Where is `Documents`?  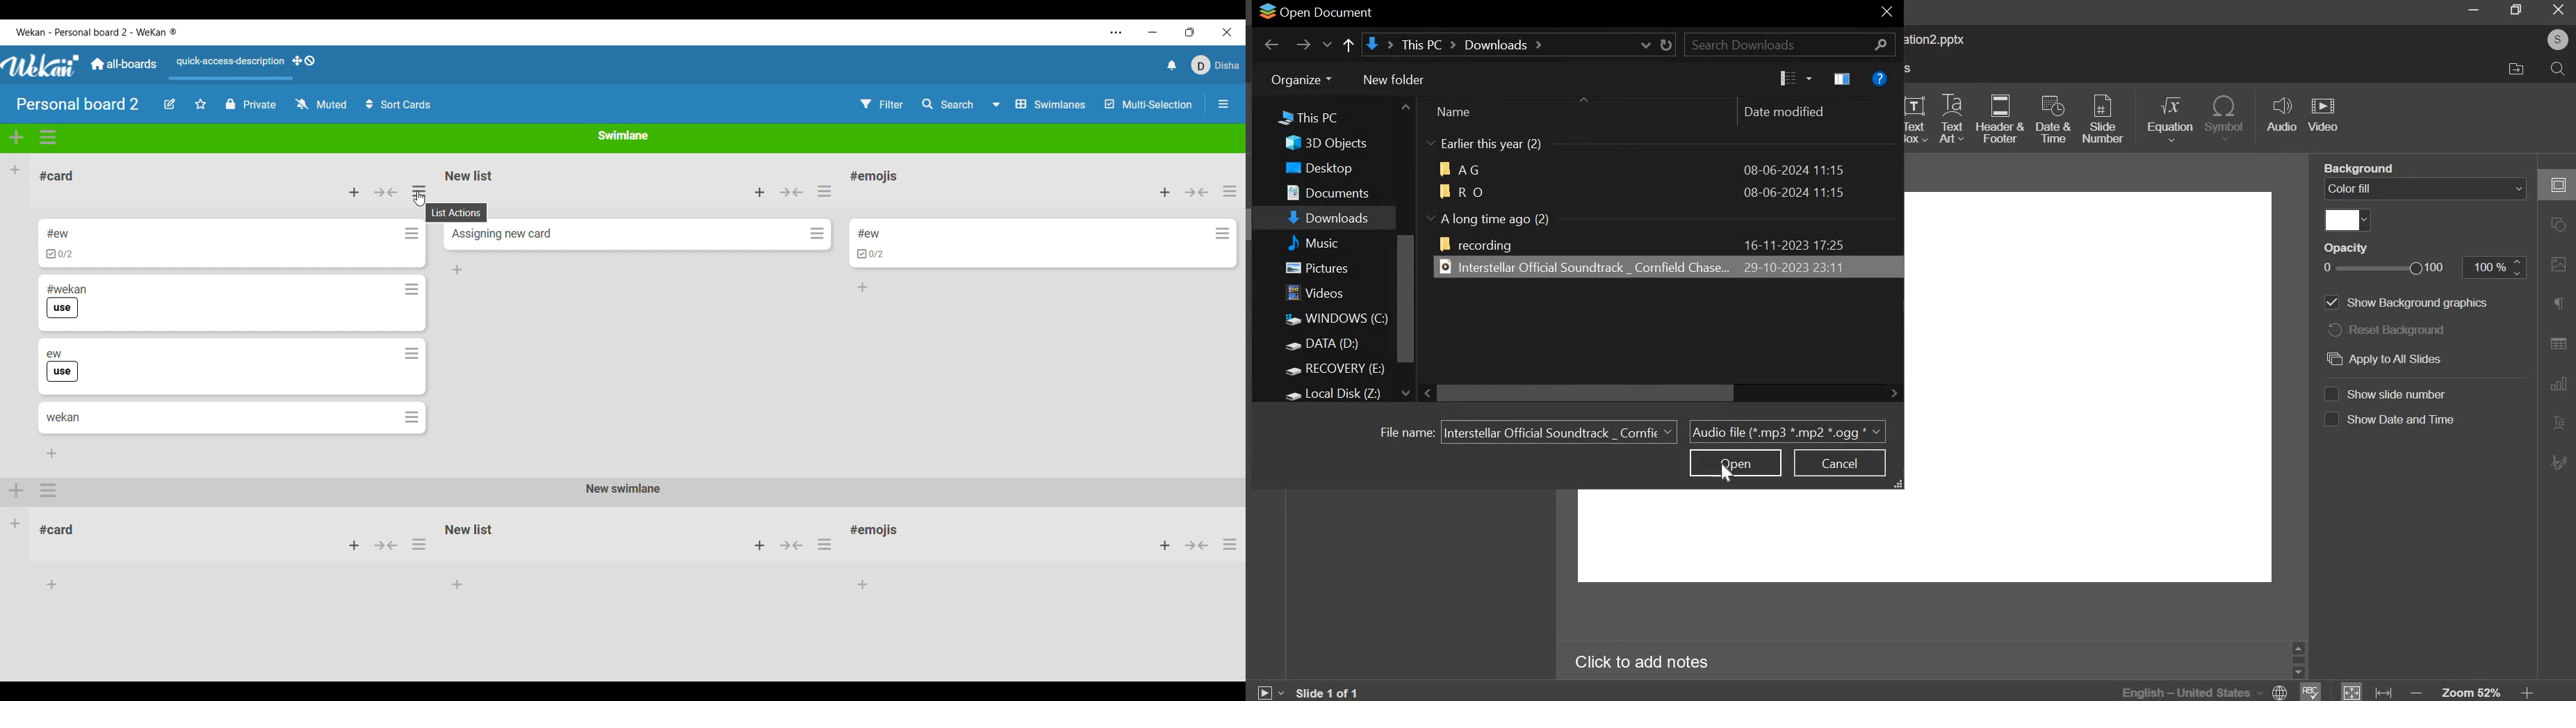
Documents is located at coordinates (1326, 192).